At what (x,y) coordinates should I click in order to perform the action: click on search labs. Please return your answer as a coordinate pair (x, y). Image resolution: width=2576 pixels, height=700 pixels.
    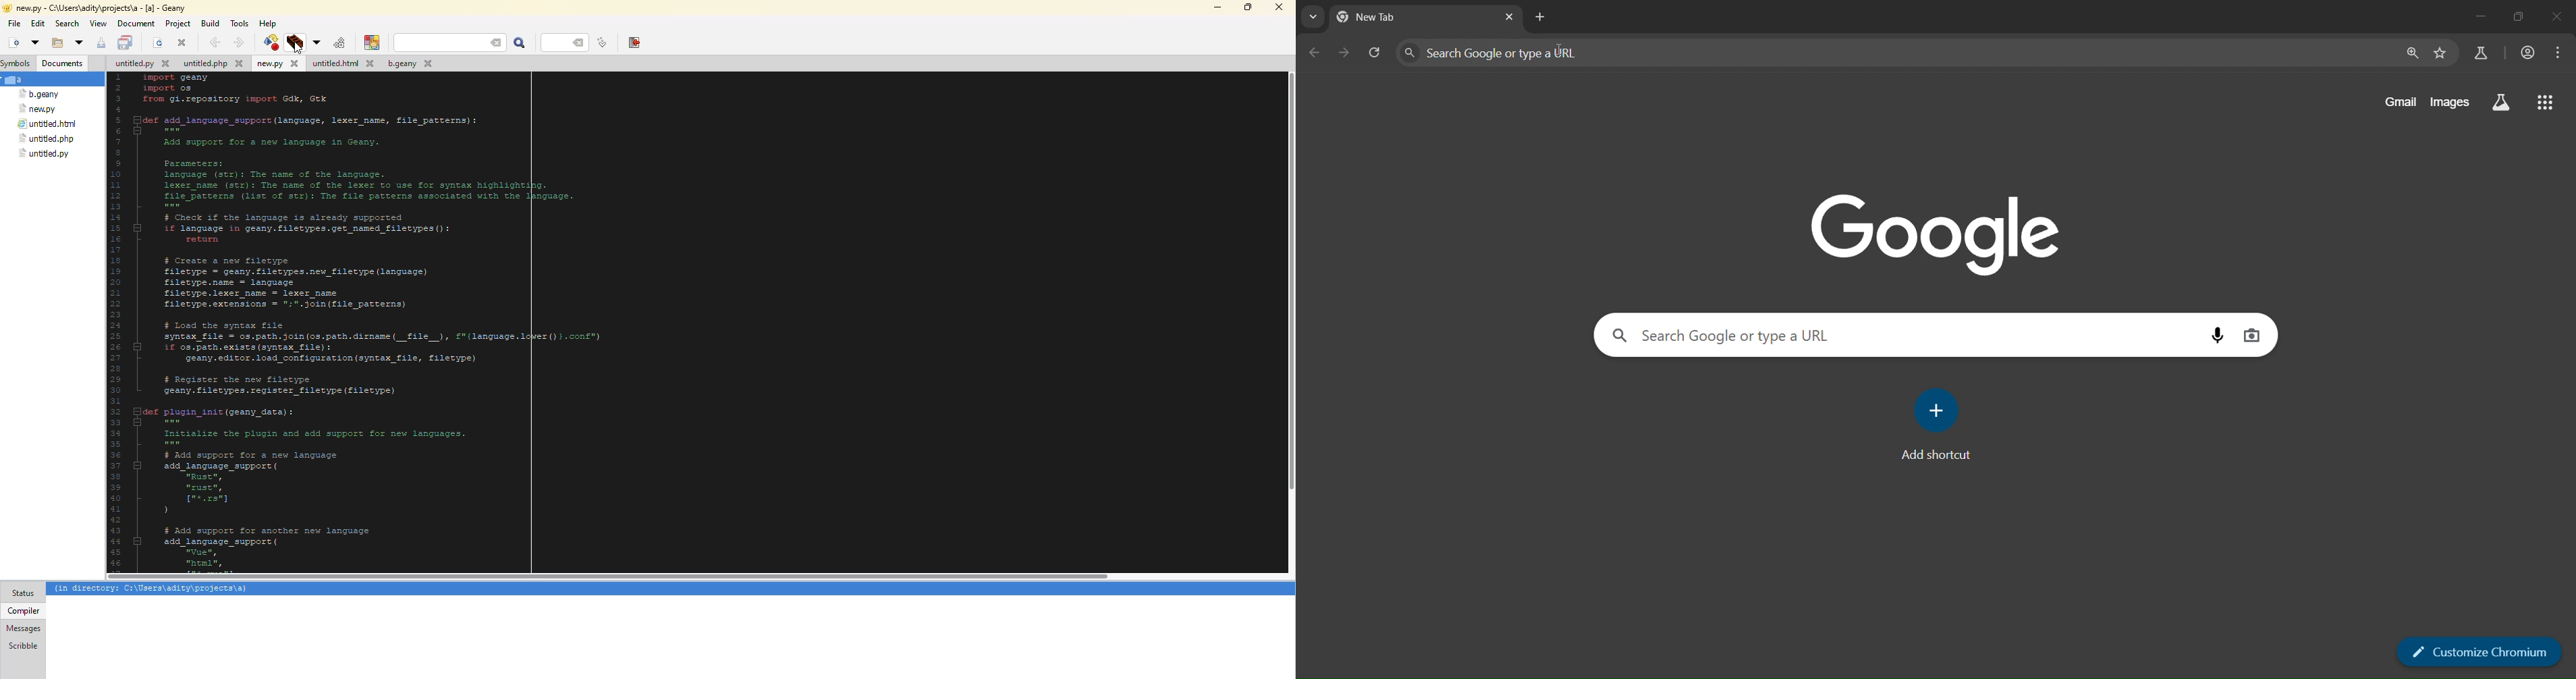
    Looking at the image, I should click on (2480, 53).